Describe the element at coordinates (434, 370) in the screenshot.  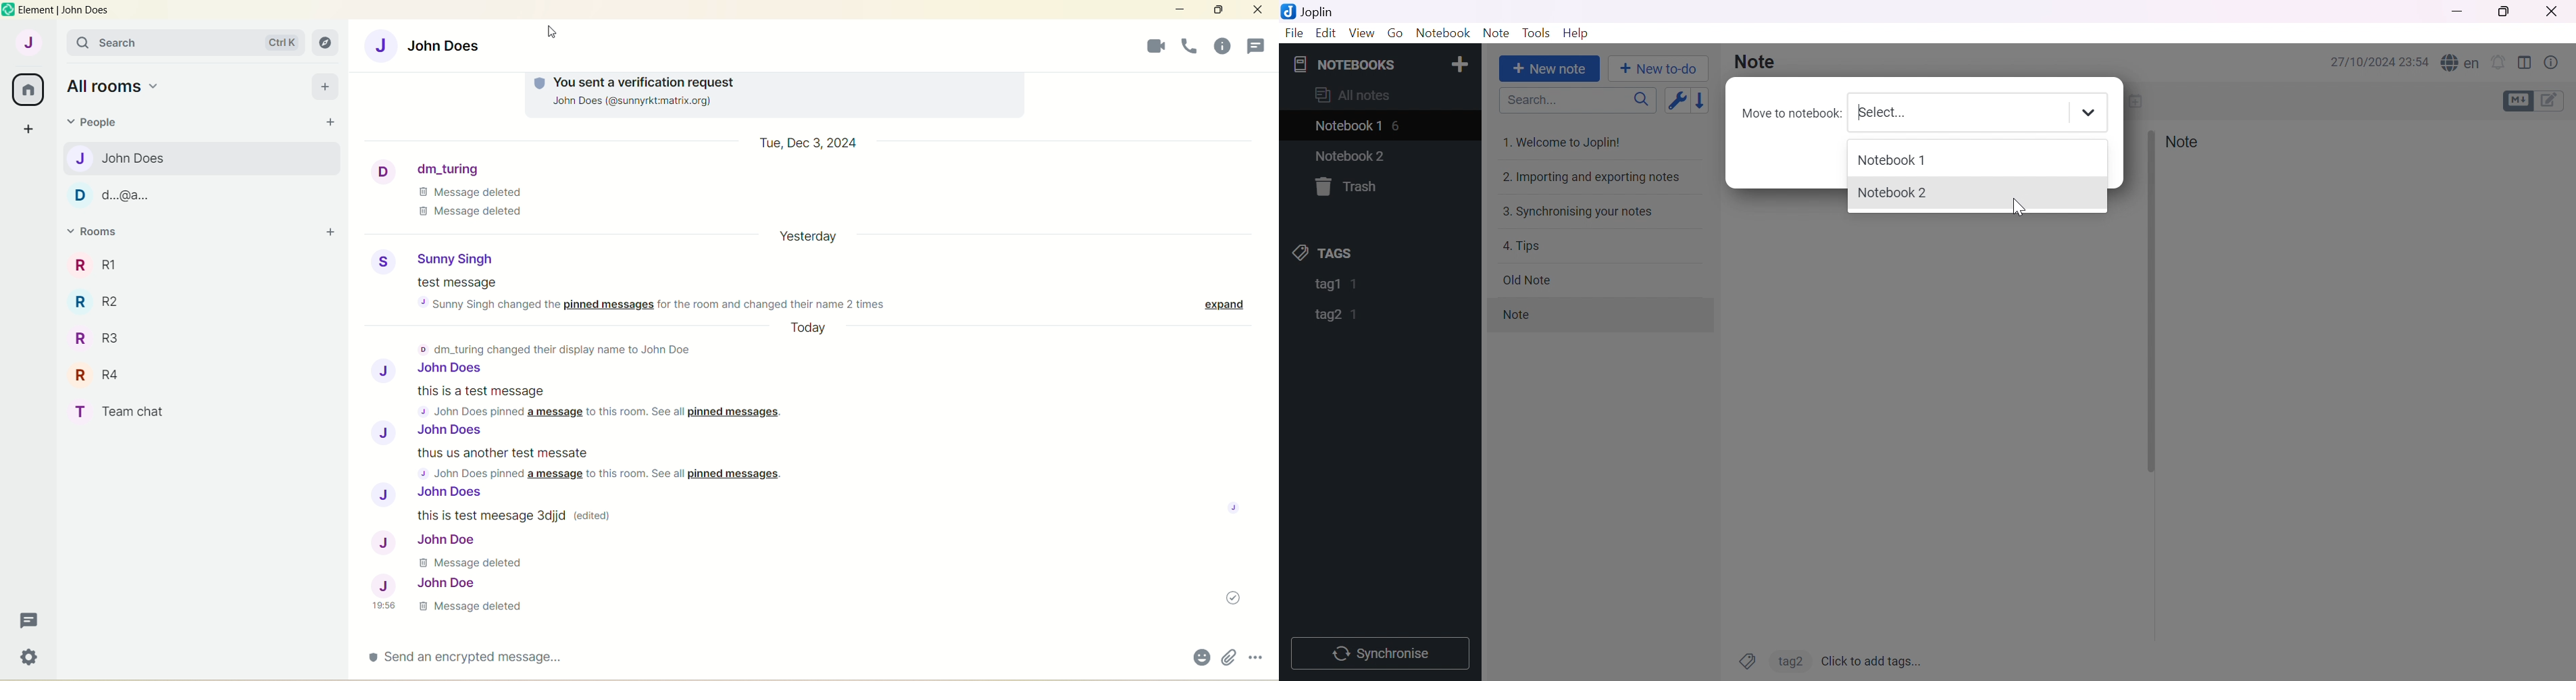
I see `John Does` at that location.